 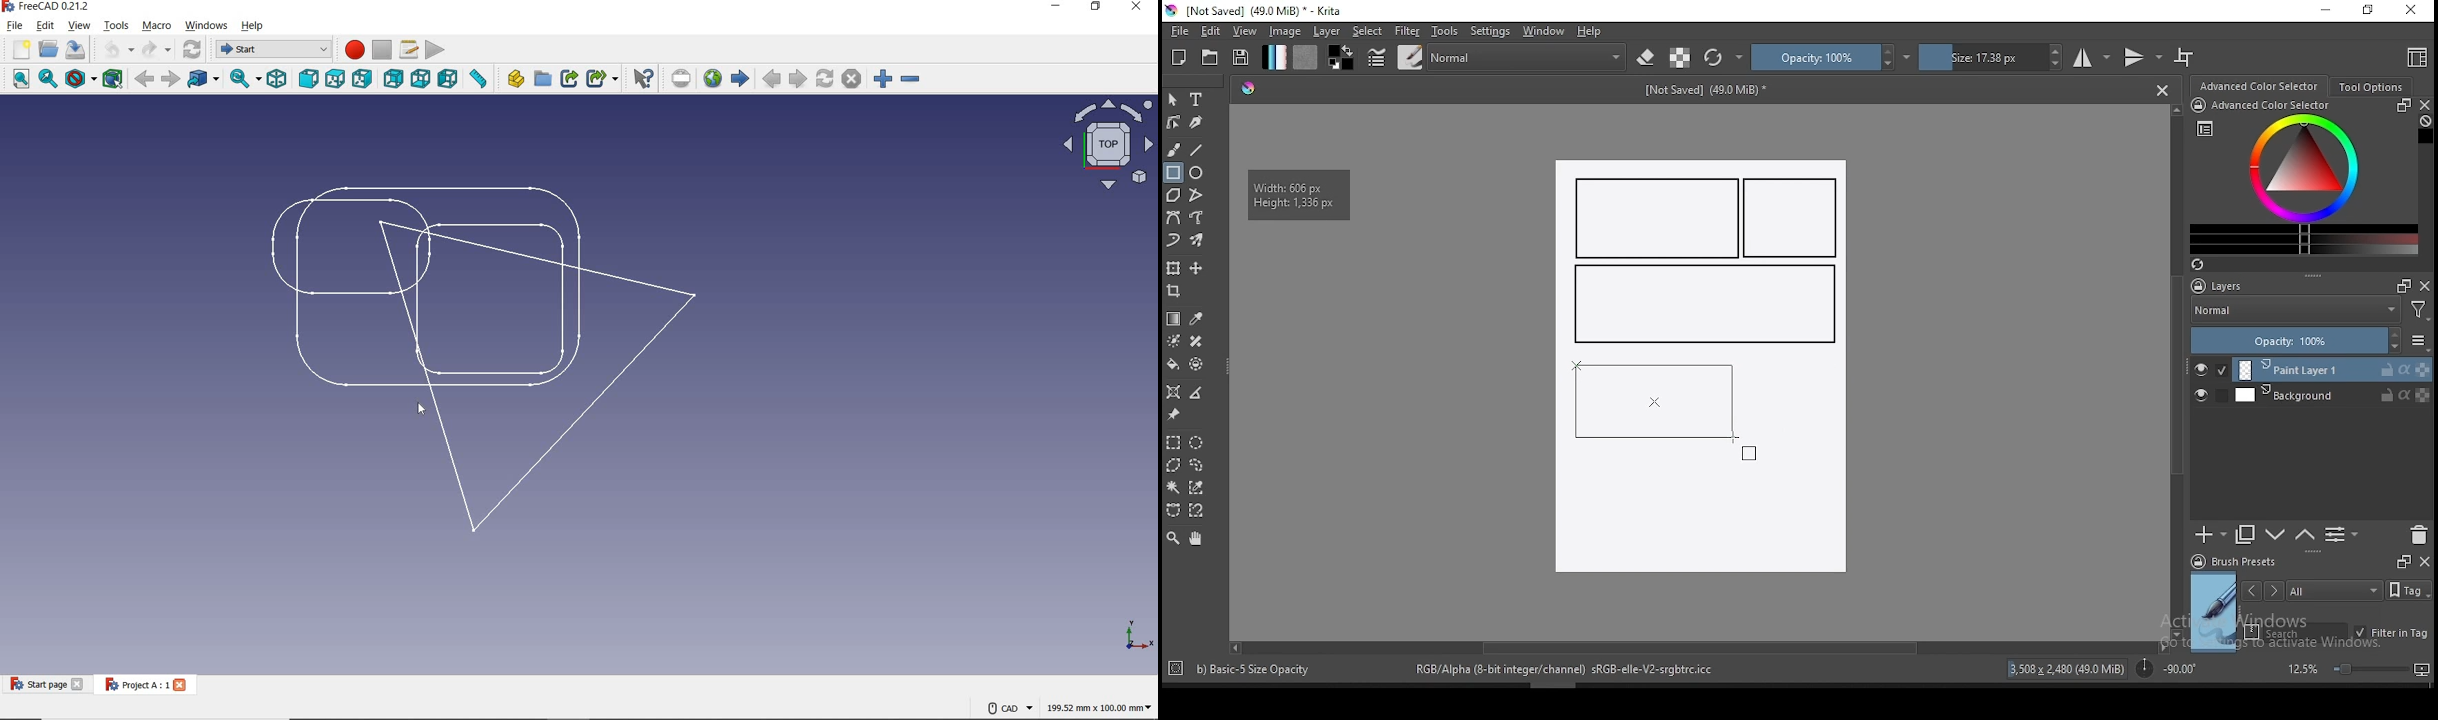 What do you see at coordinates (1650, 401) in the screenshot?
I see `active  rectangle` at bounding box center [1650, 401].